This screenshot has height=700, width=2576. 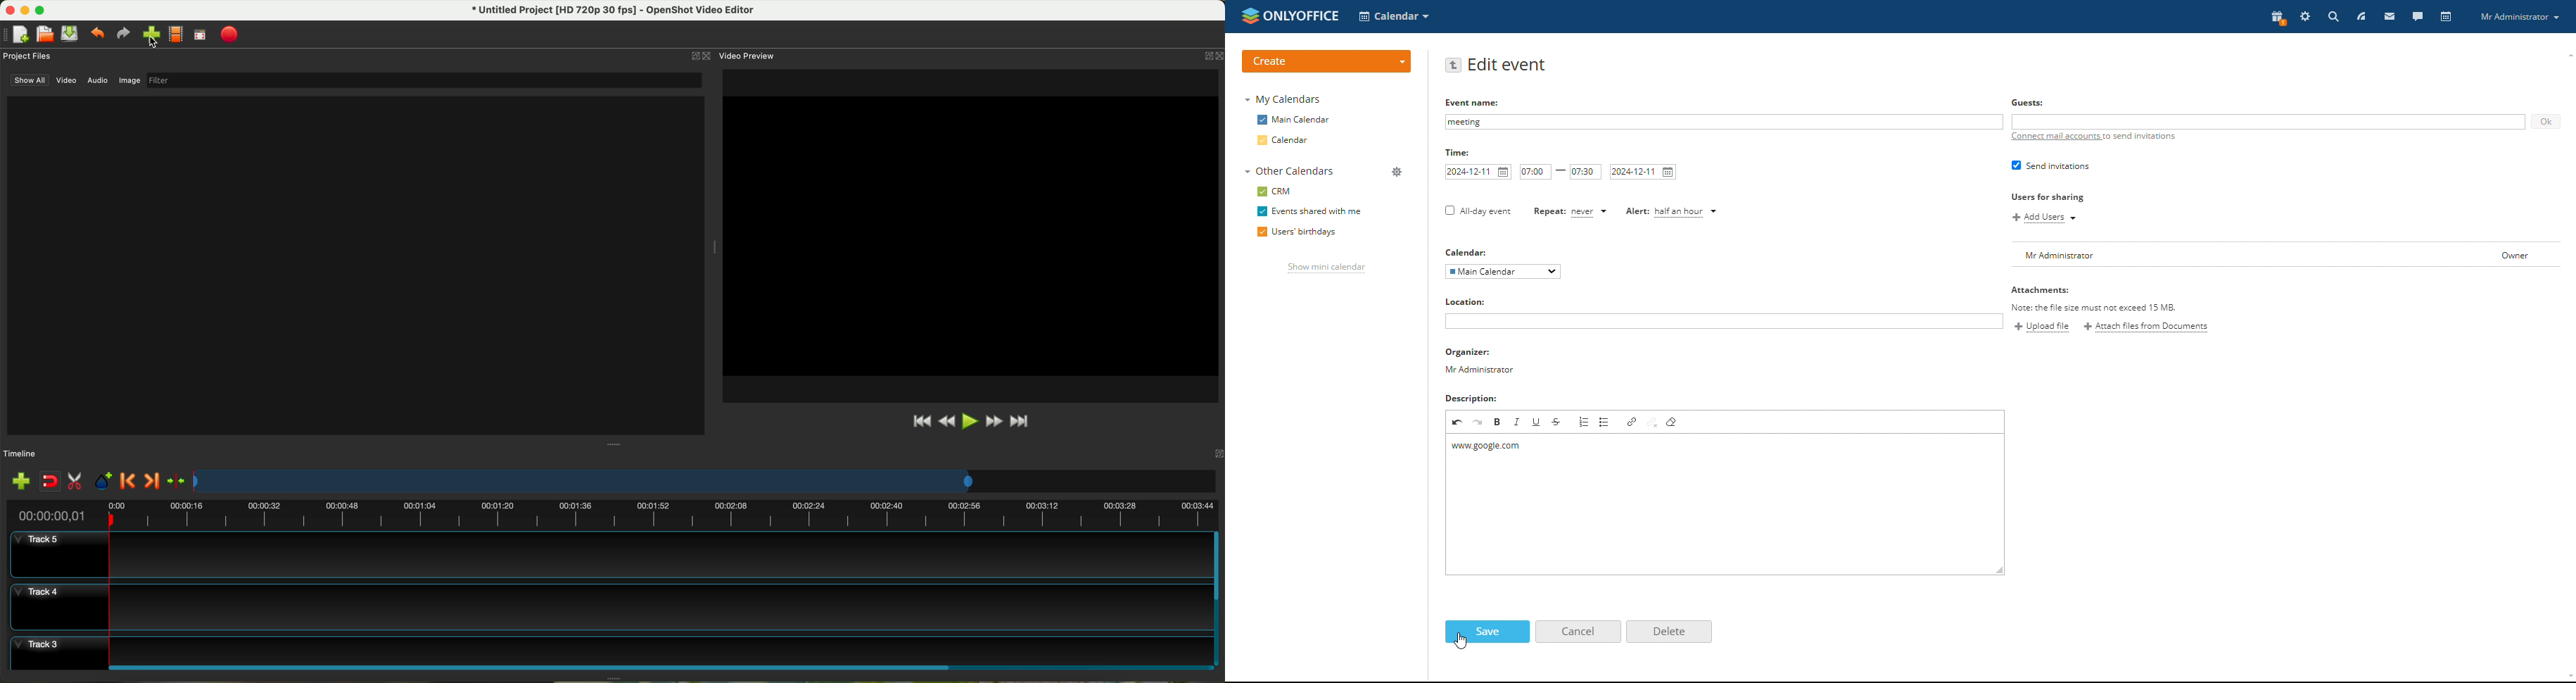 What do you see at coordinates (1606, 422) in the screenshot?
I see `insert/remove bulleted list` at bounding box center [1606, 422].